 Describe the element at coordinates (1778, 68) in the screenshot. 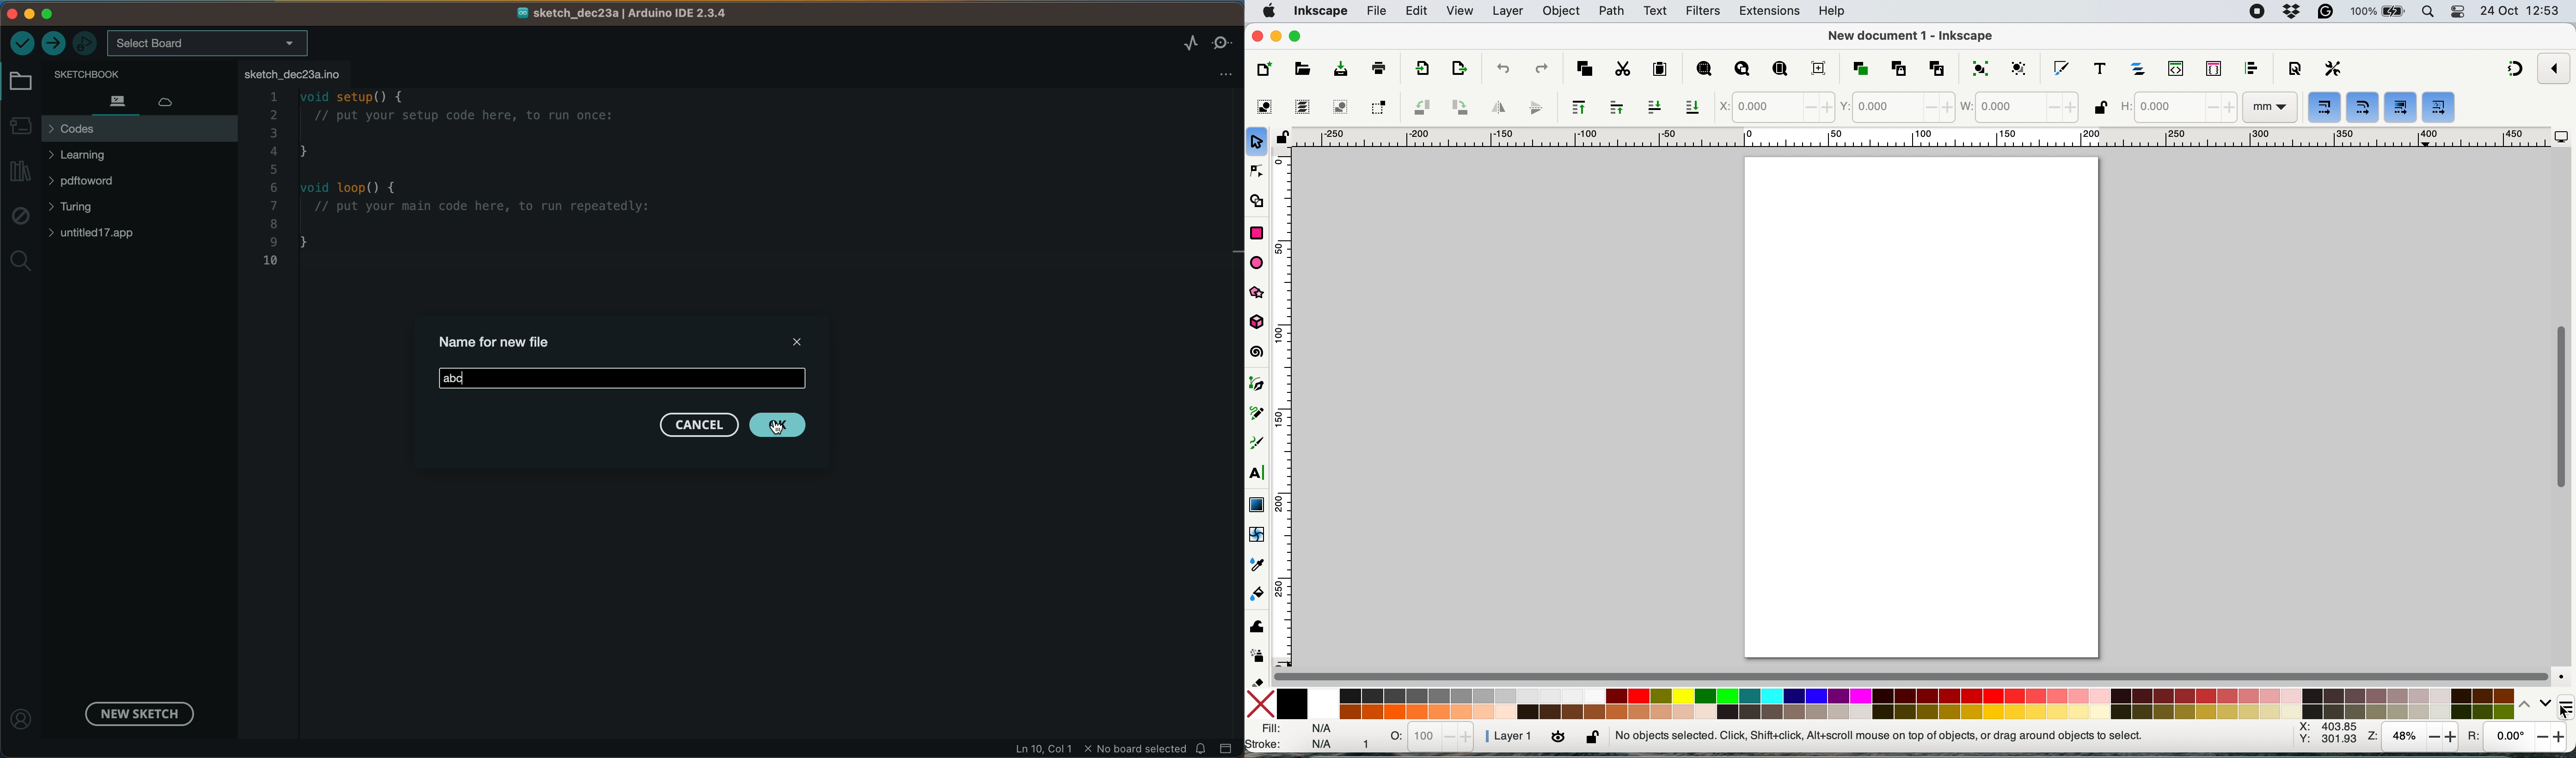

I see `zoom page` at that location.